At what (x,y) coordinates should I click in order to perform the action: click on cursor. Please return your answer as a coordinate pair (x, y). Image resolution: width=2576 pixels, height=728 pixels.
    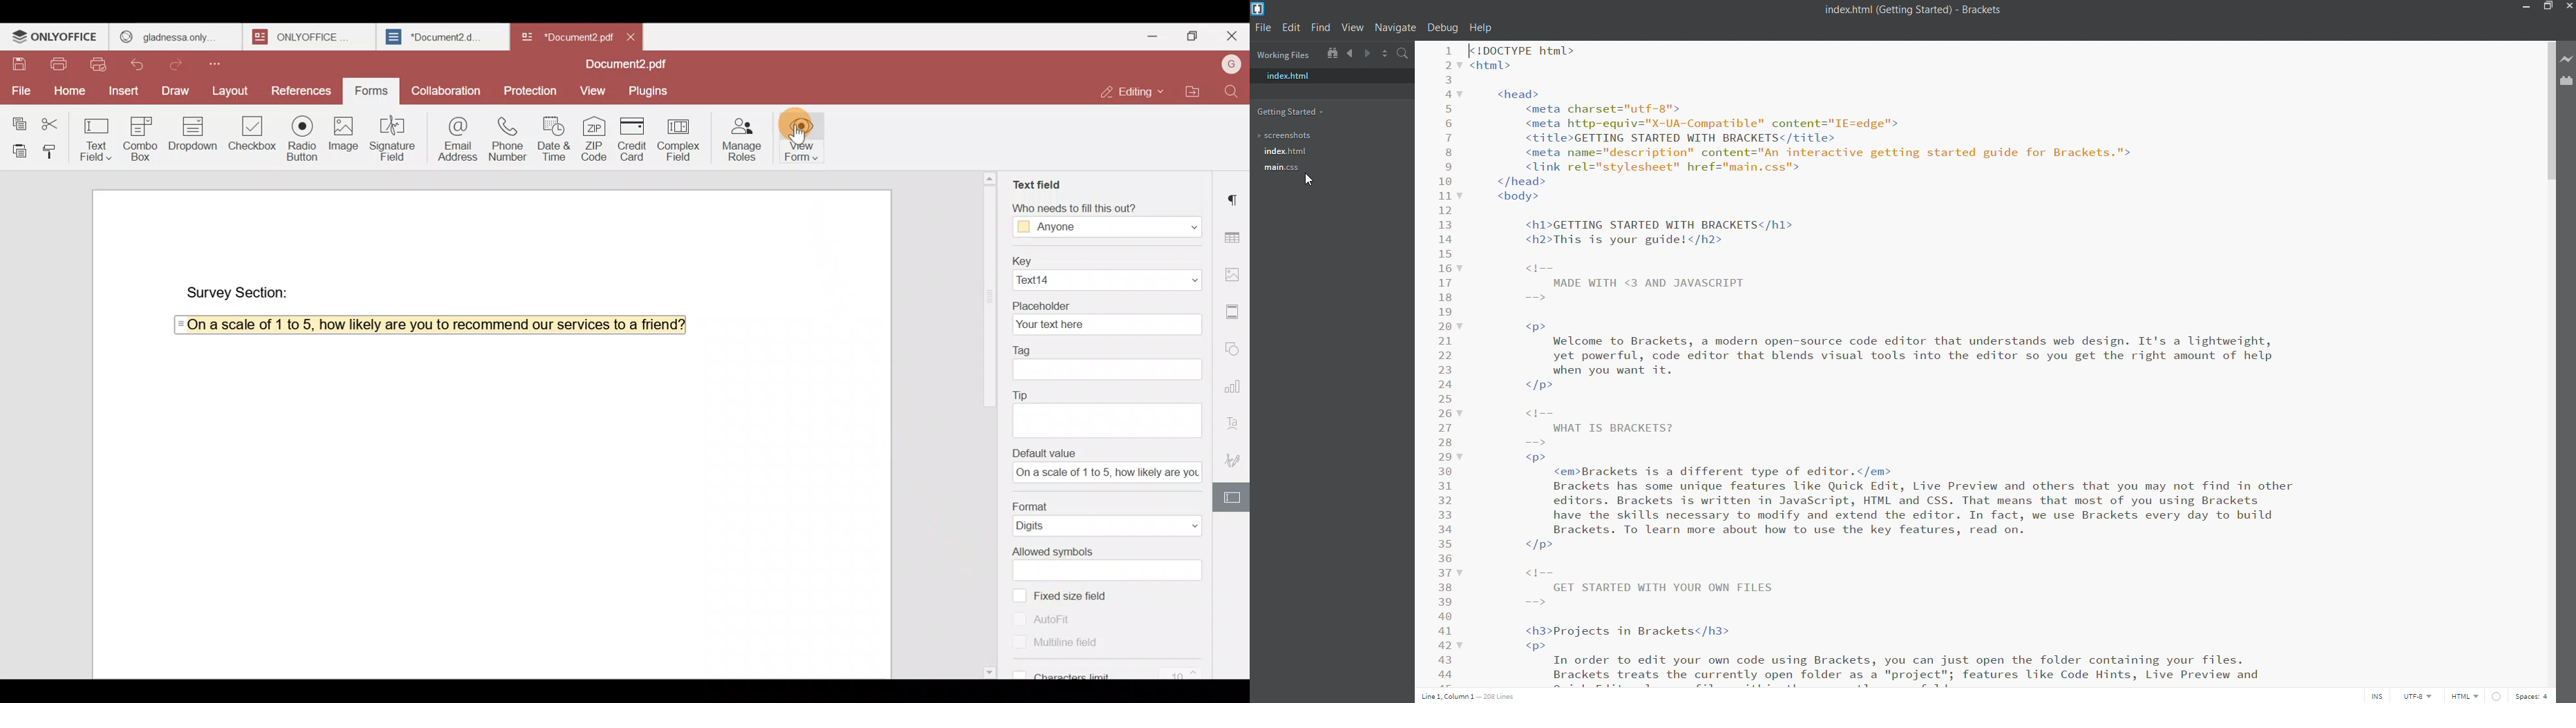
    Looking at the image, I should click on (1308, 179).